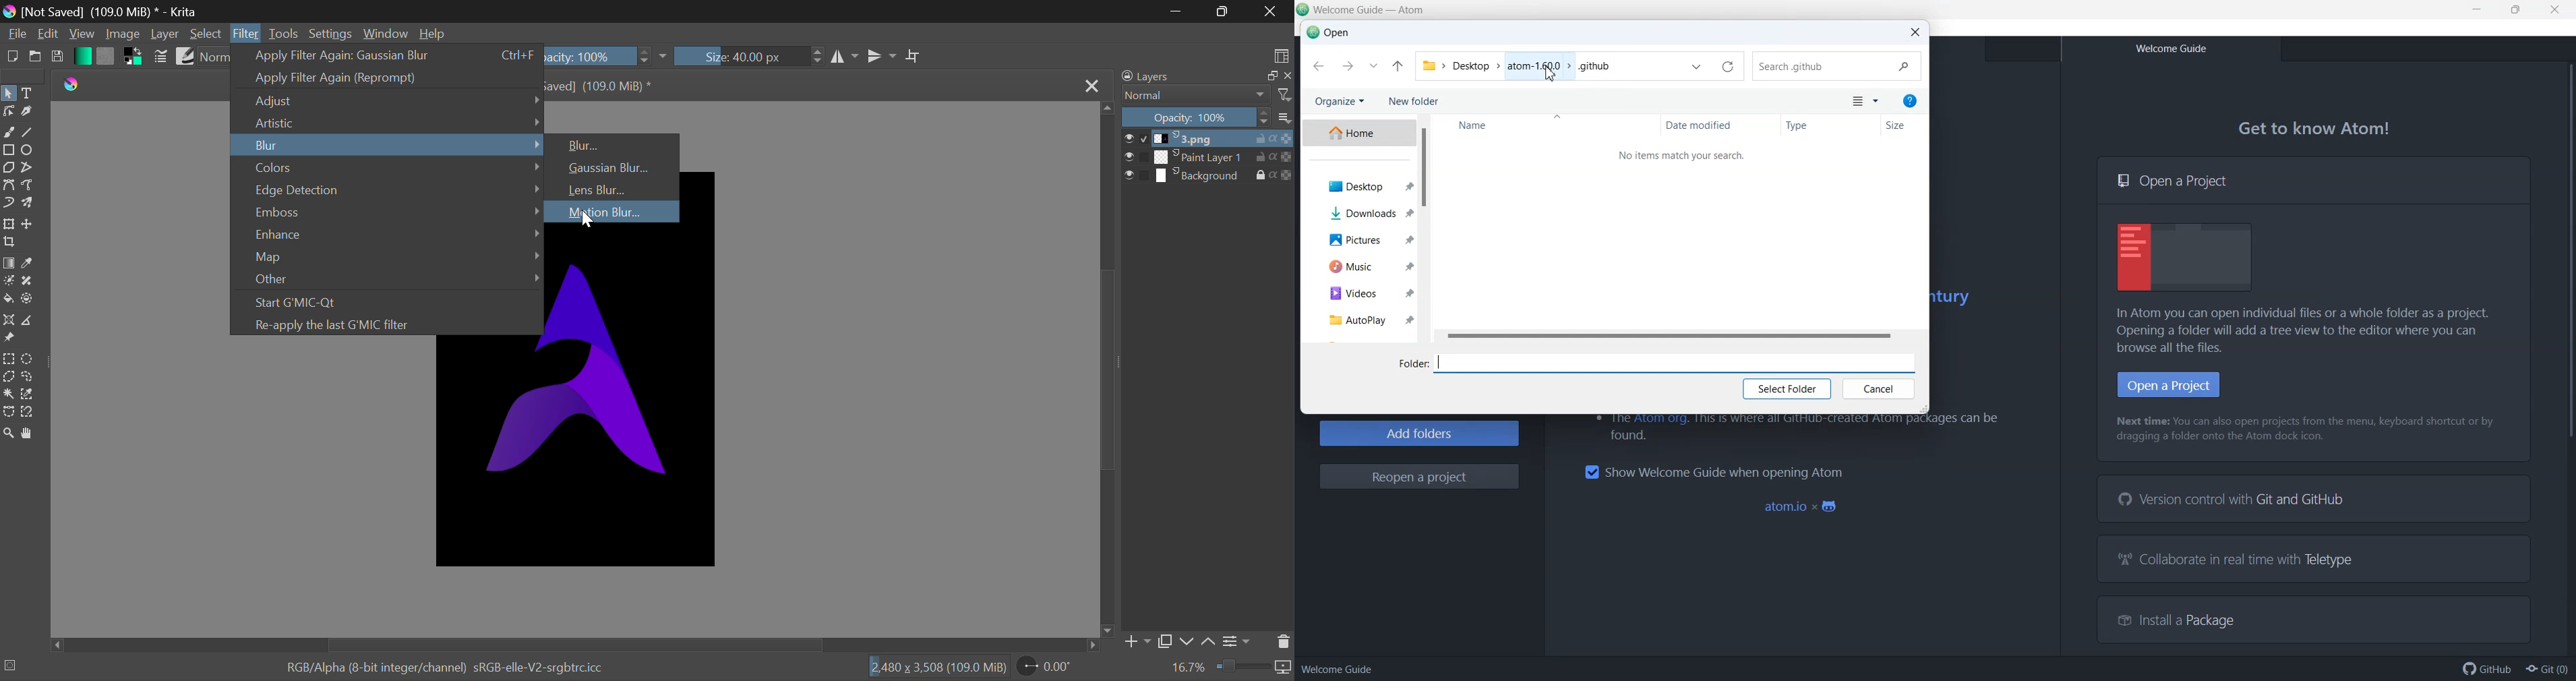  Describe the element at coordinates (27, 113) in the screenshot. I see `Calligraphic Tool` at that location.